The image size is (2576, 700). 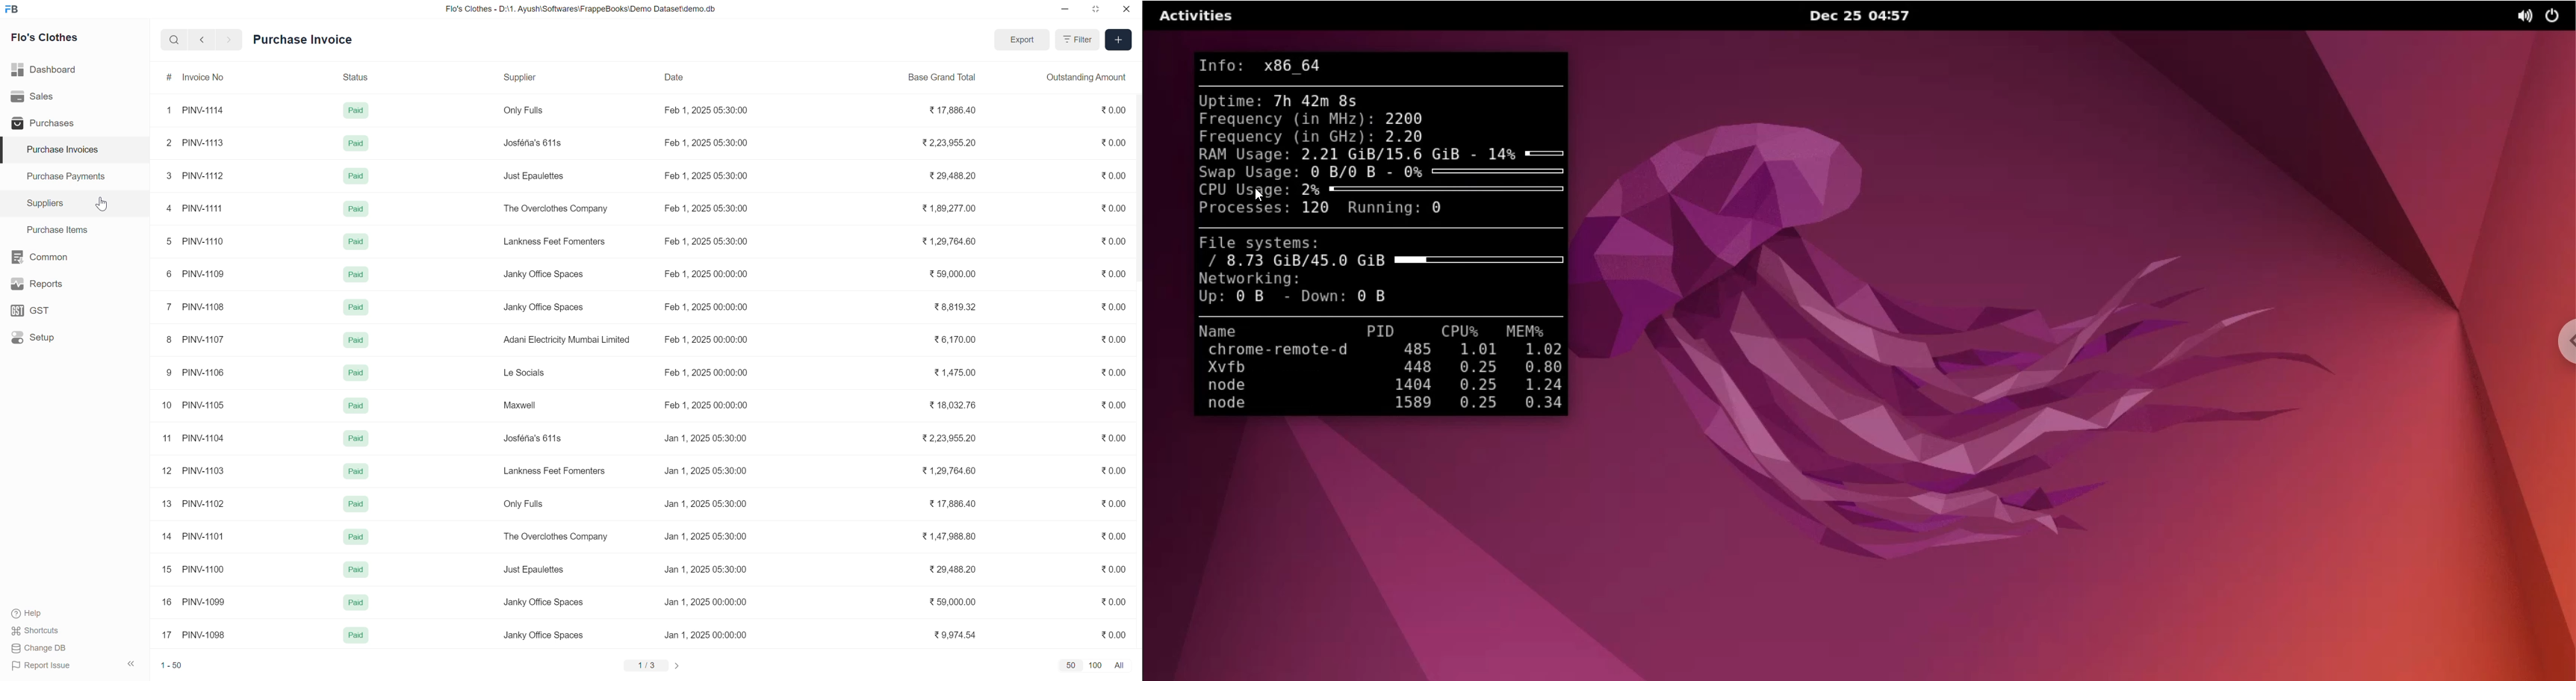 I want to click on 0.00, so click(x=1114, y=372).